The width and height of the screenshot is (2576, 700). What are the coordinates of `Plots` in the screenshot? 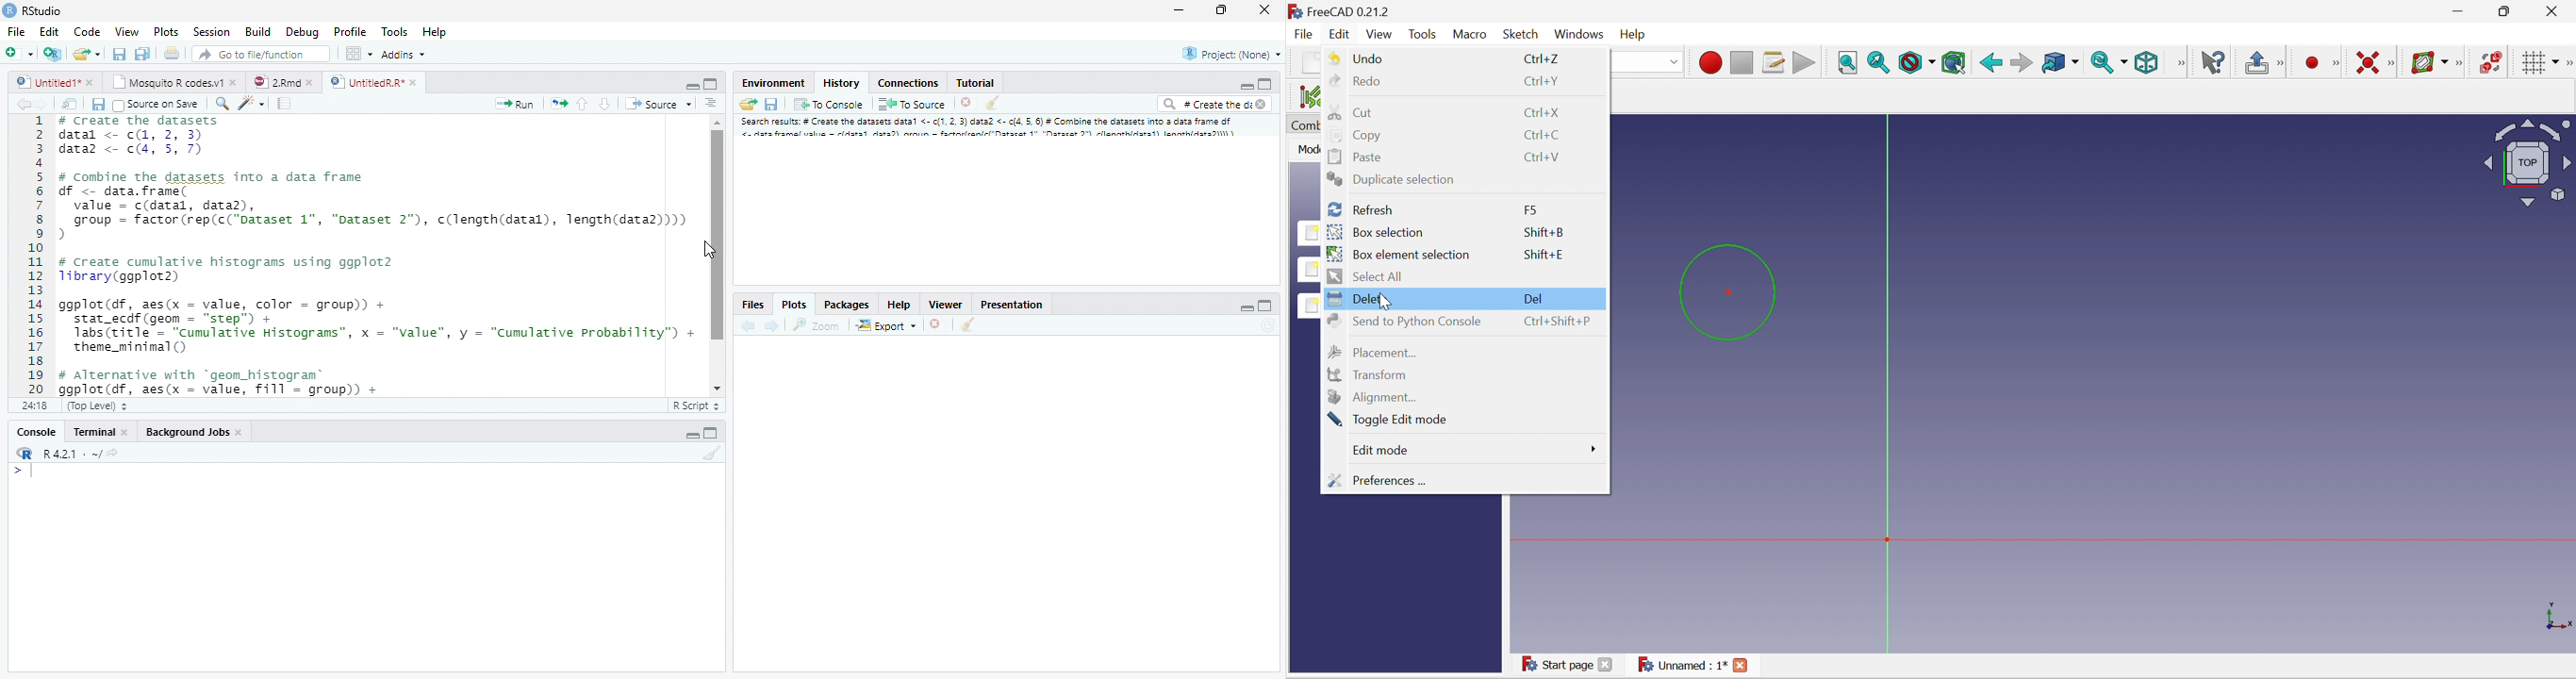 It's located at (166, 33).